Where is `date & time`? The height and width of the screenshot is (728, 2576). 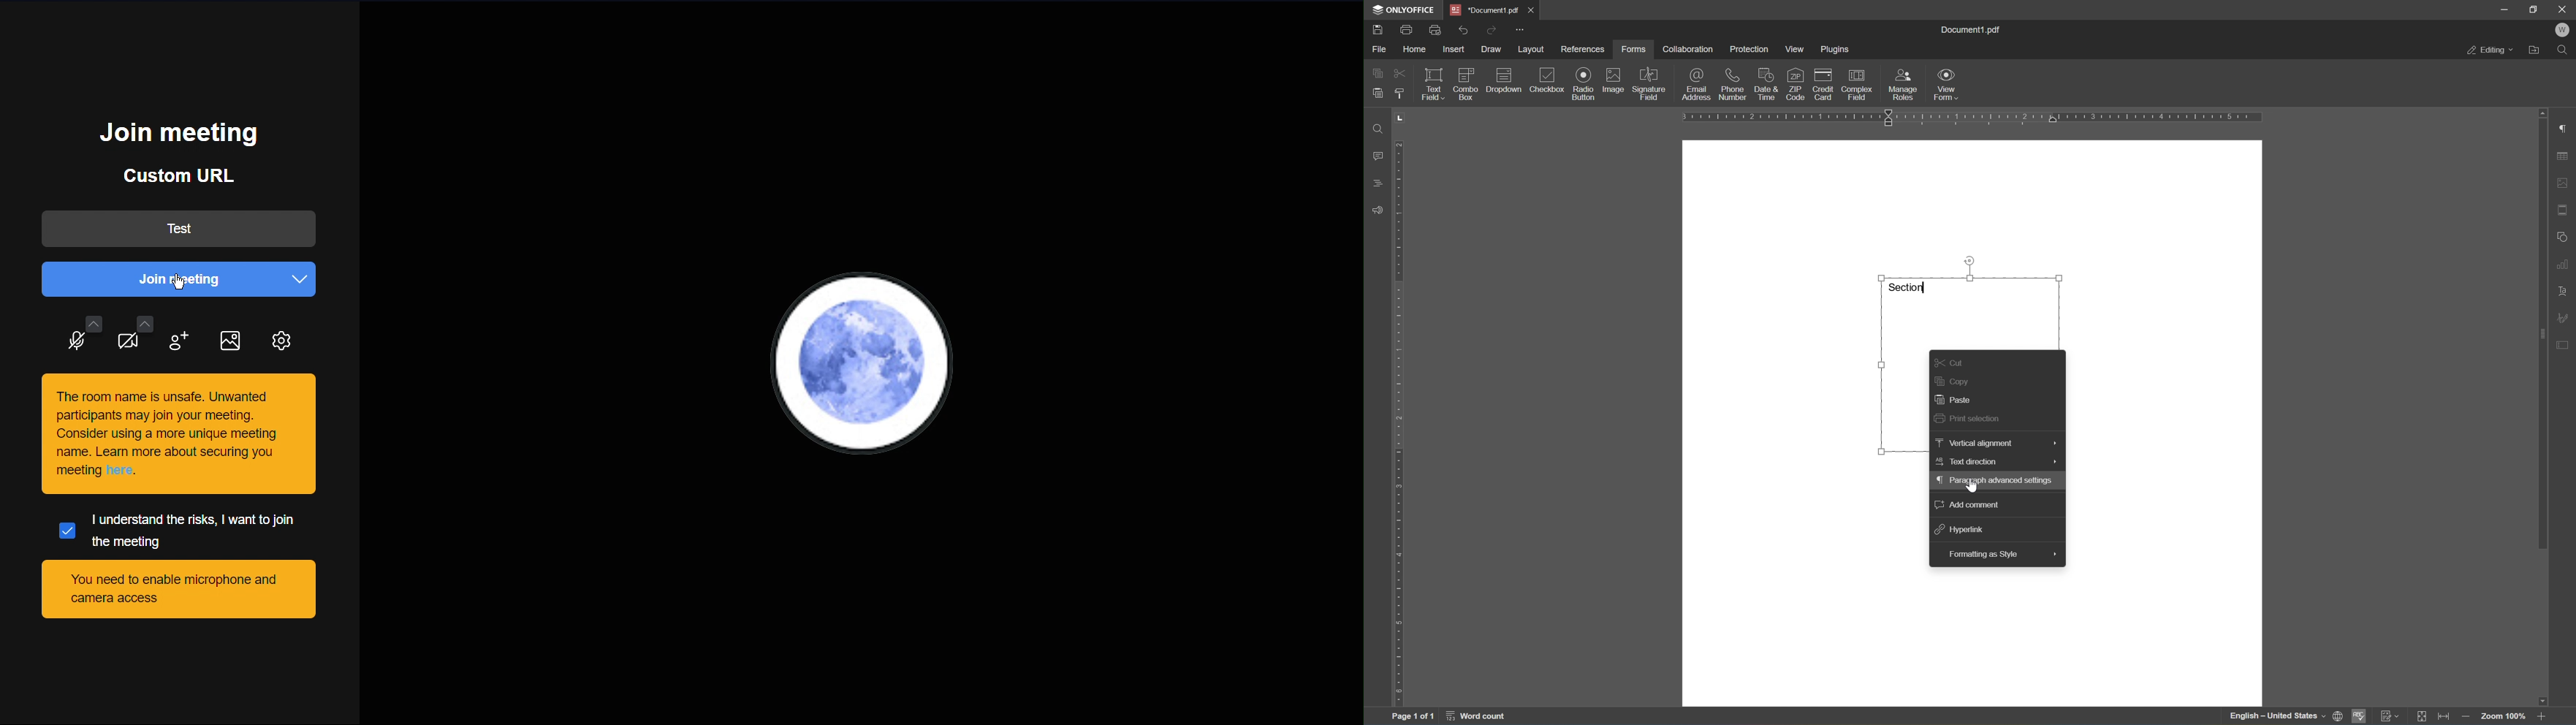
date & time is located at coordinates (1765, 82).